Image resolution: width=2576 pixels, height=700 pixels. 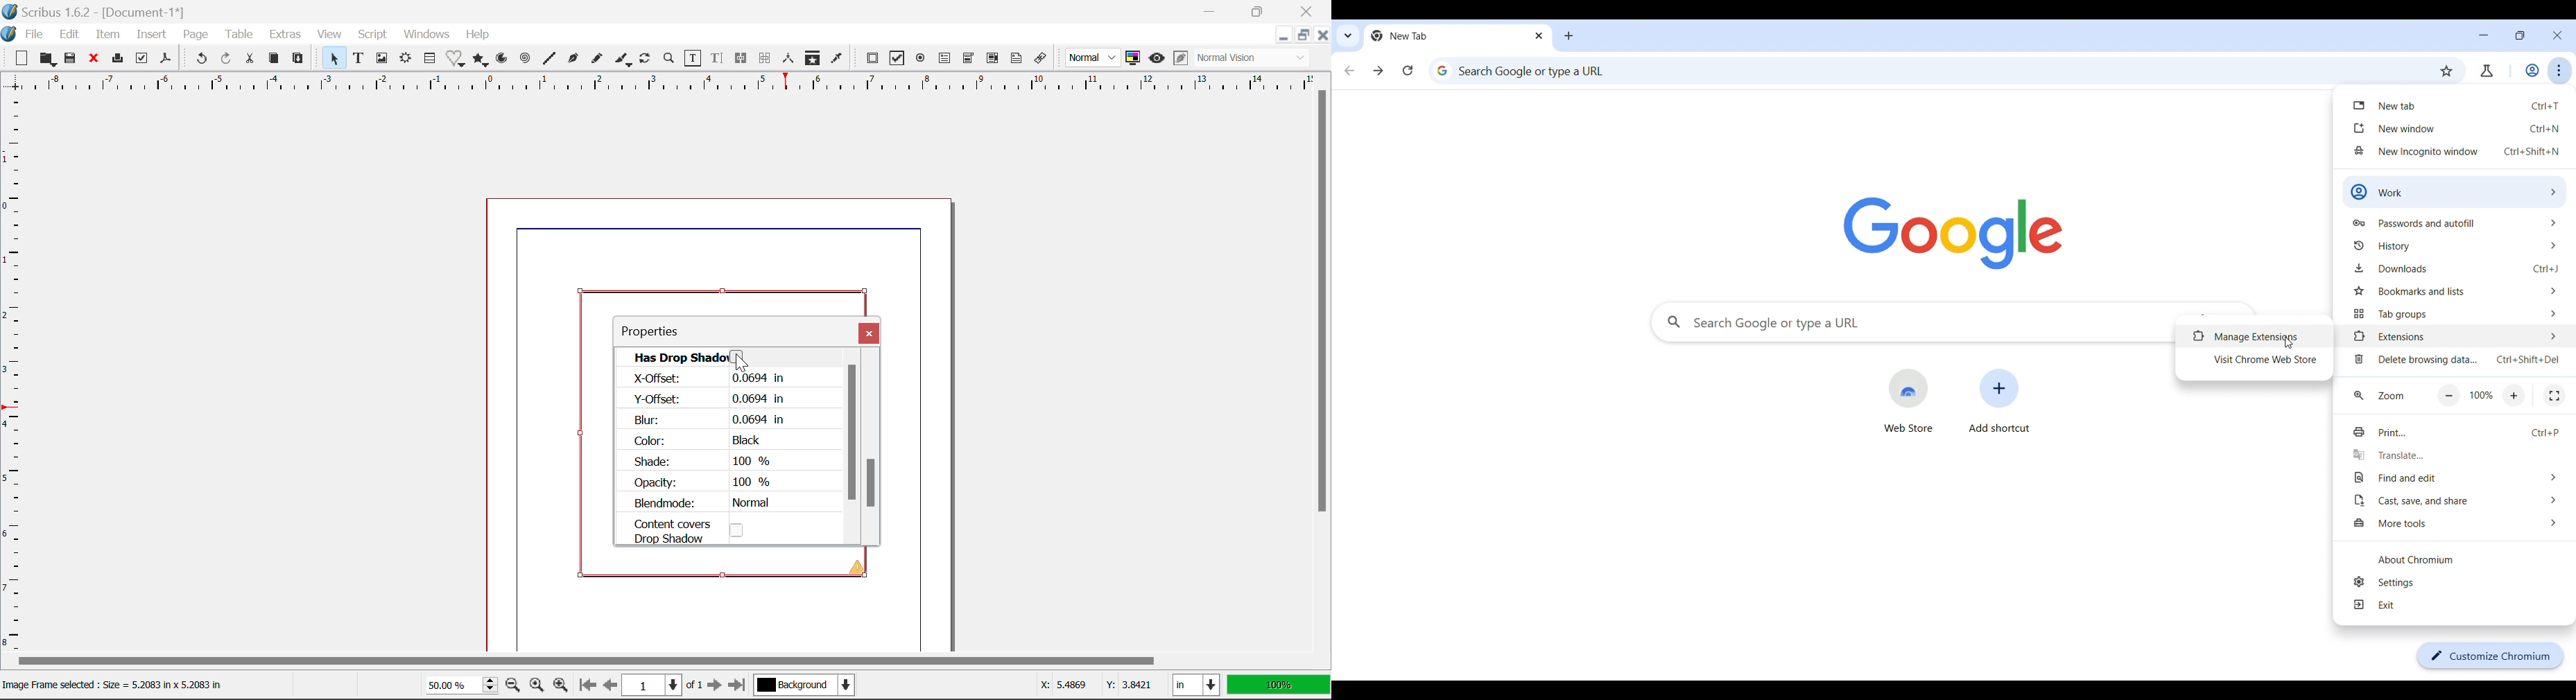 What do you see at coordinates (2558, 35) in the screenshot?
I see `Close interface` at bounding box center [2558, 35].